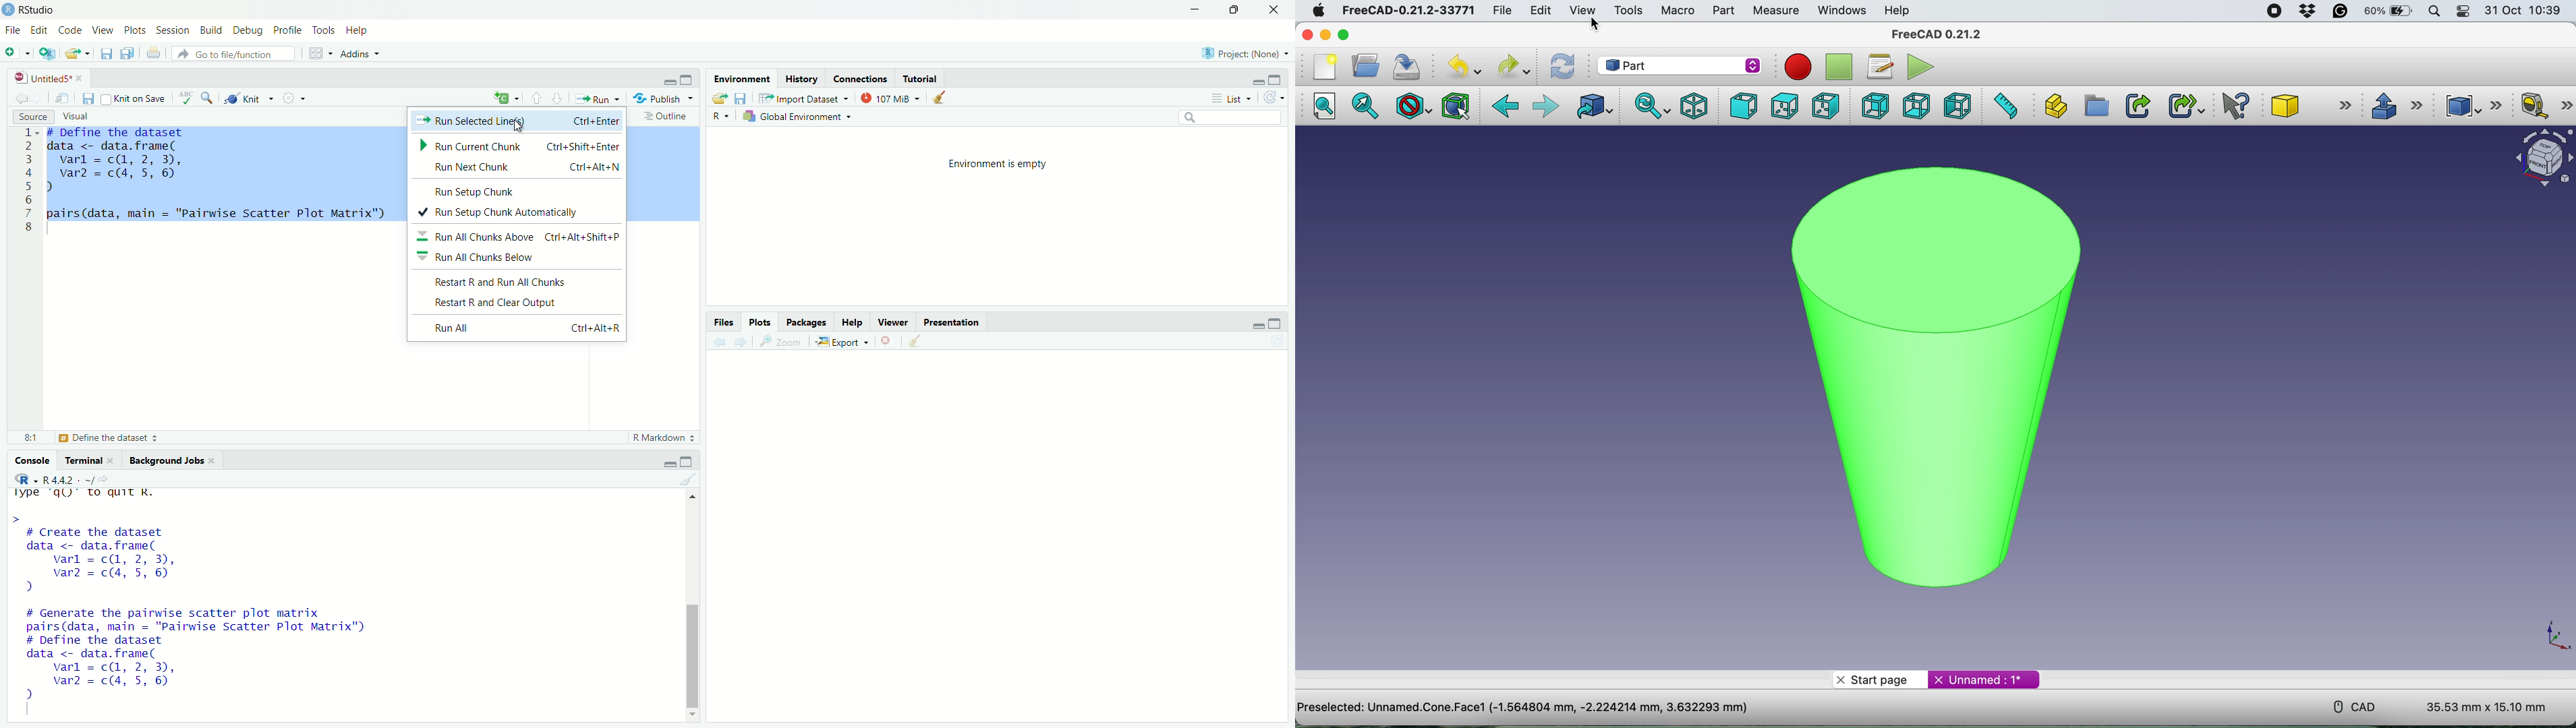  I want to click on cursor, so click(521, 124).